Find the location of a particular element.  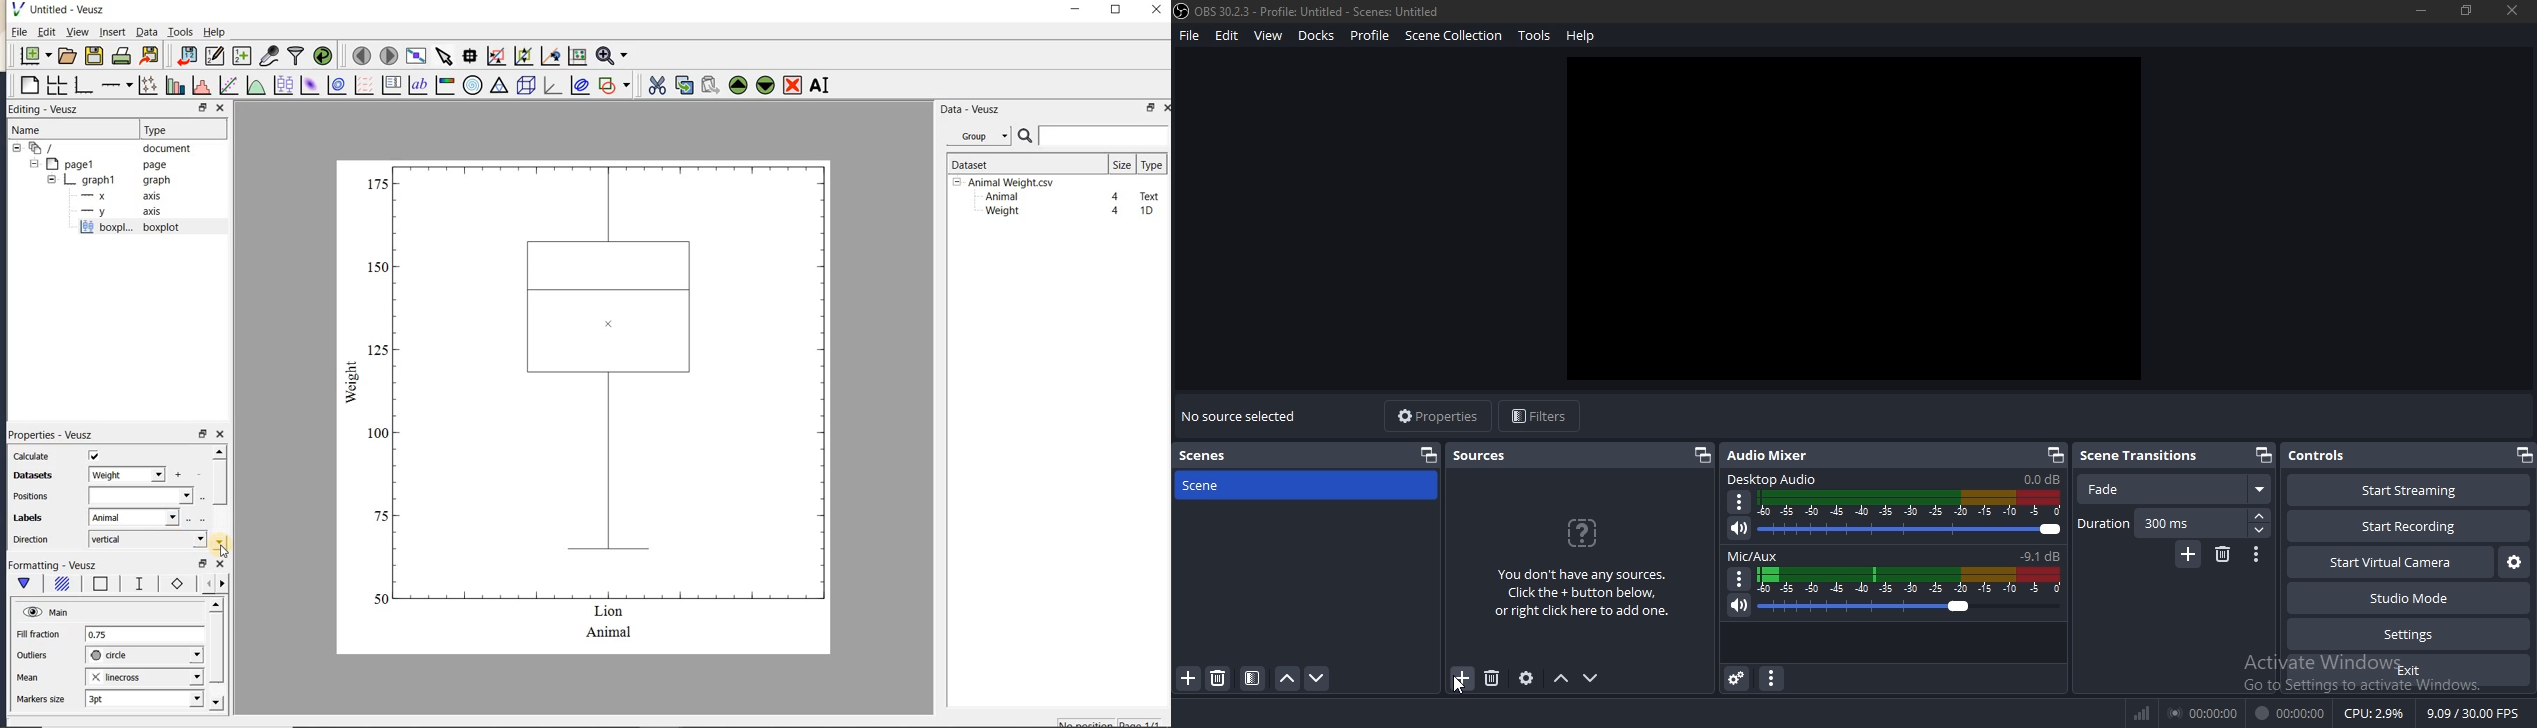

CLOSE is located at coordinates (220, 107).